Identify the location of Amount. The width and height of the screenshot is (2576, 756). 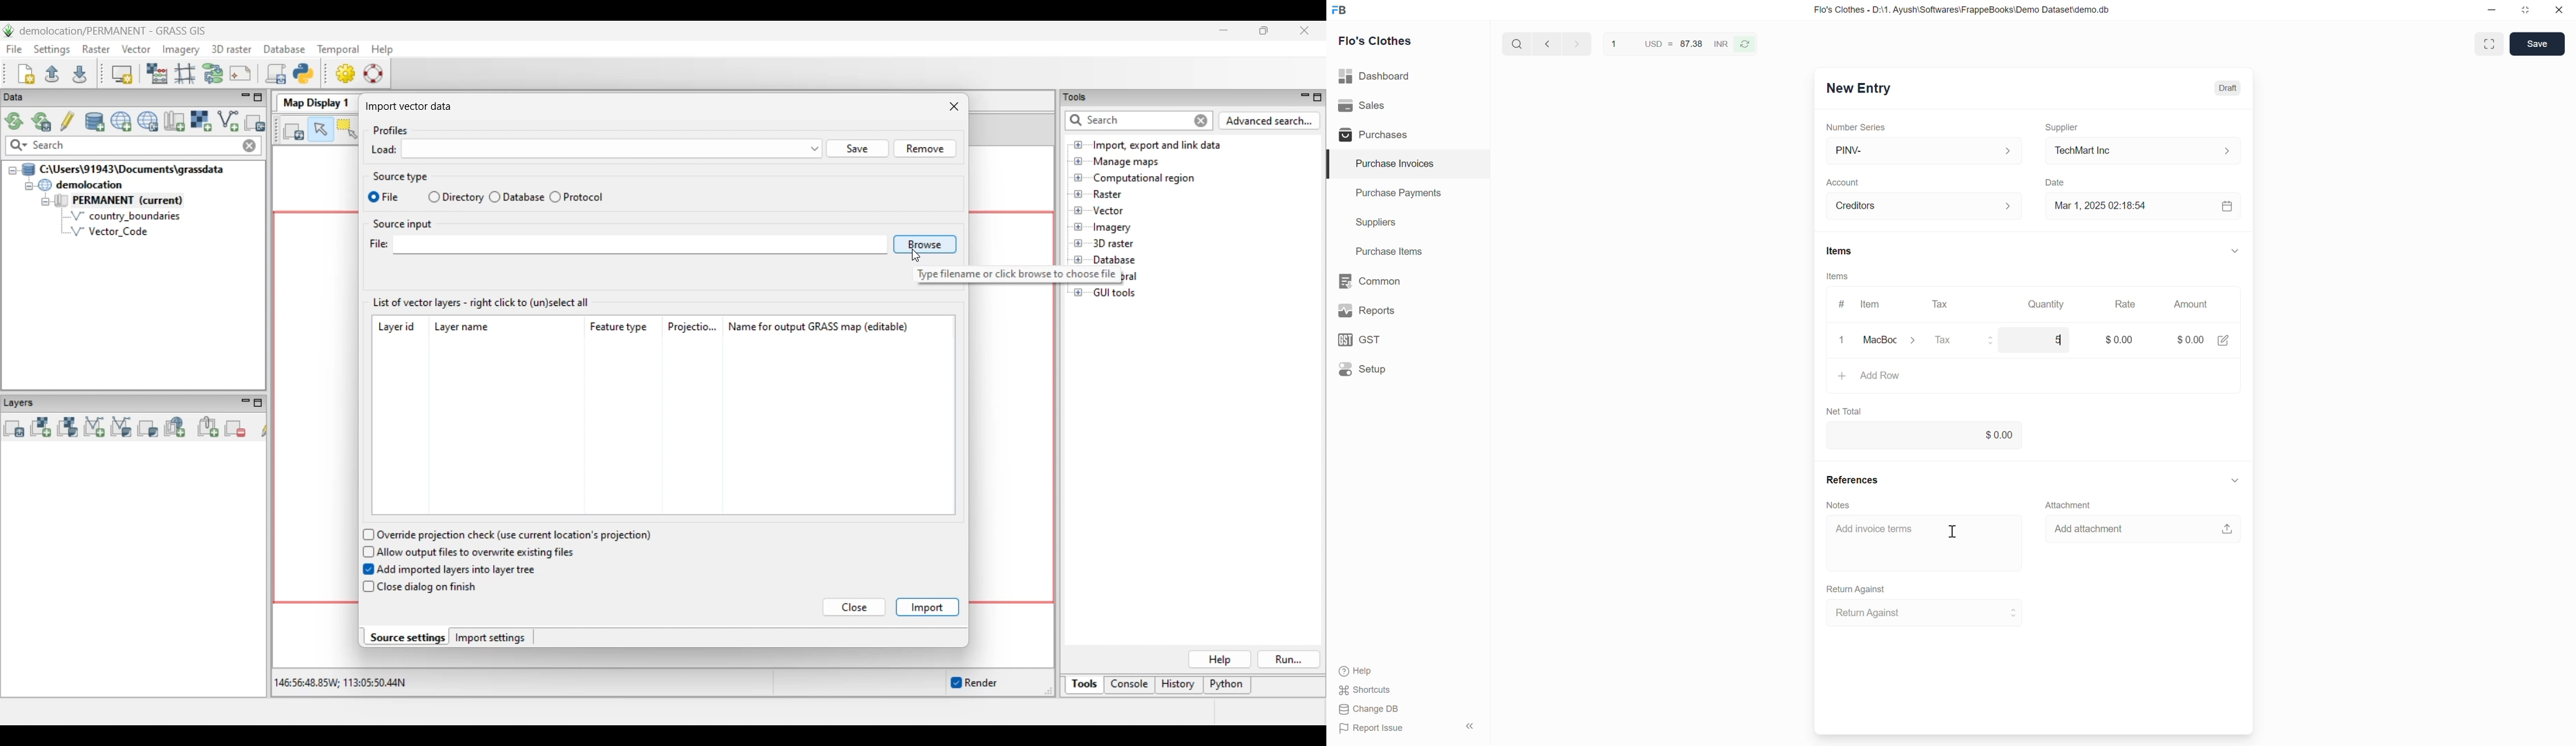
(2194, 304).